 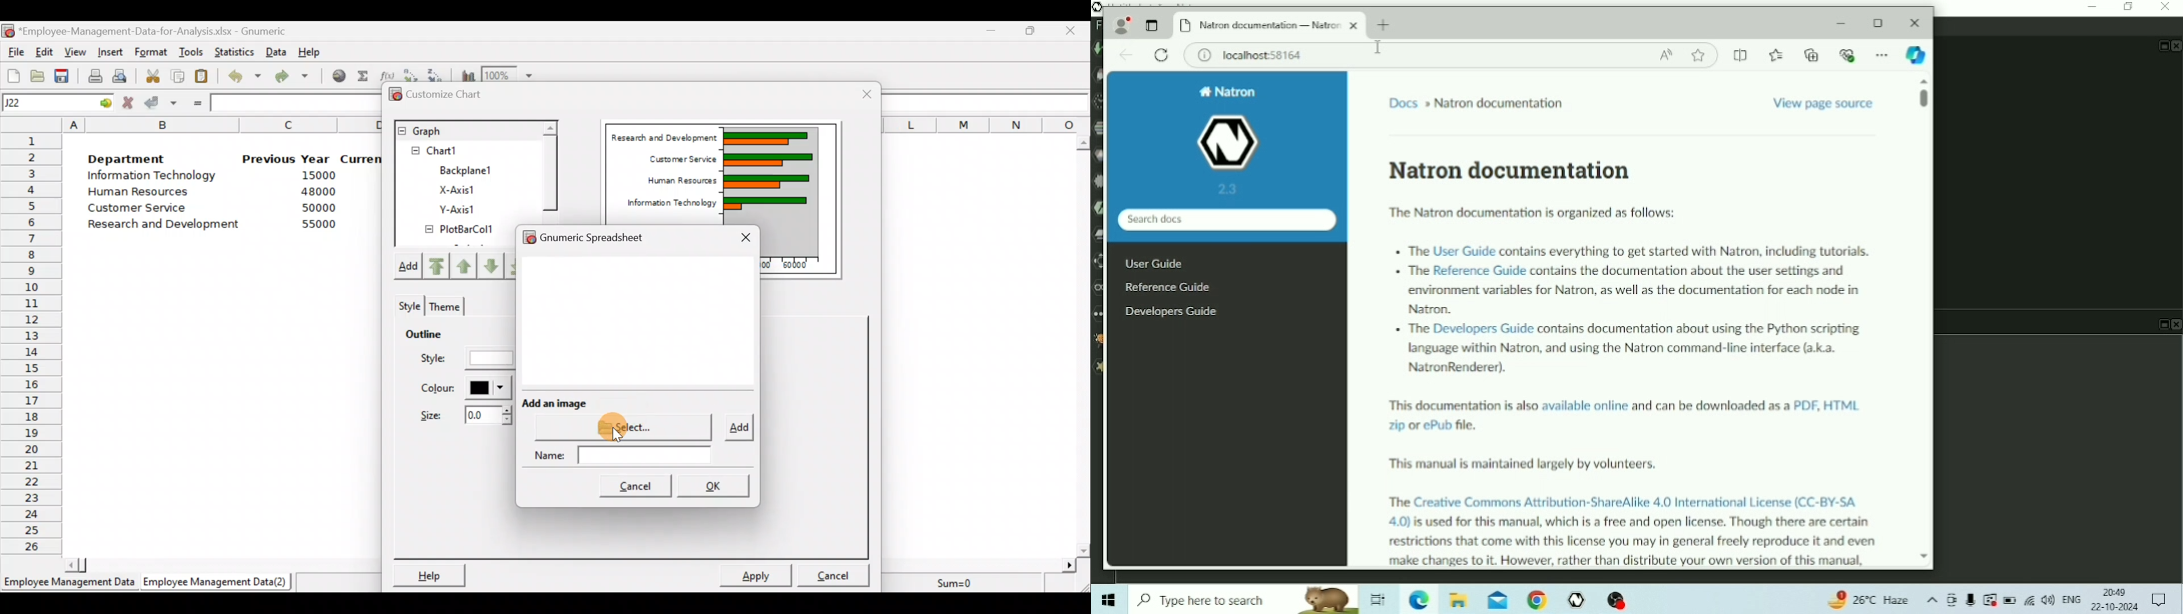 I want to click on Customize chart, so click(x=443, y=95).